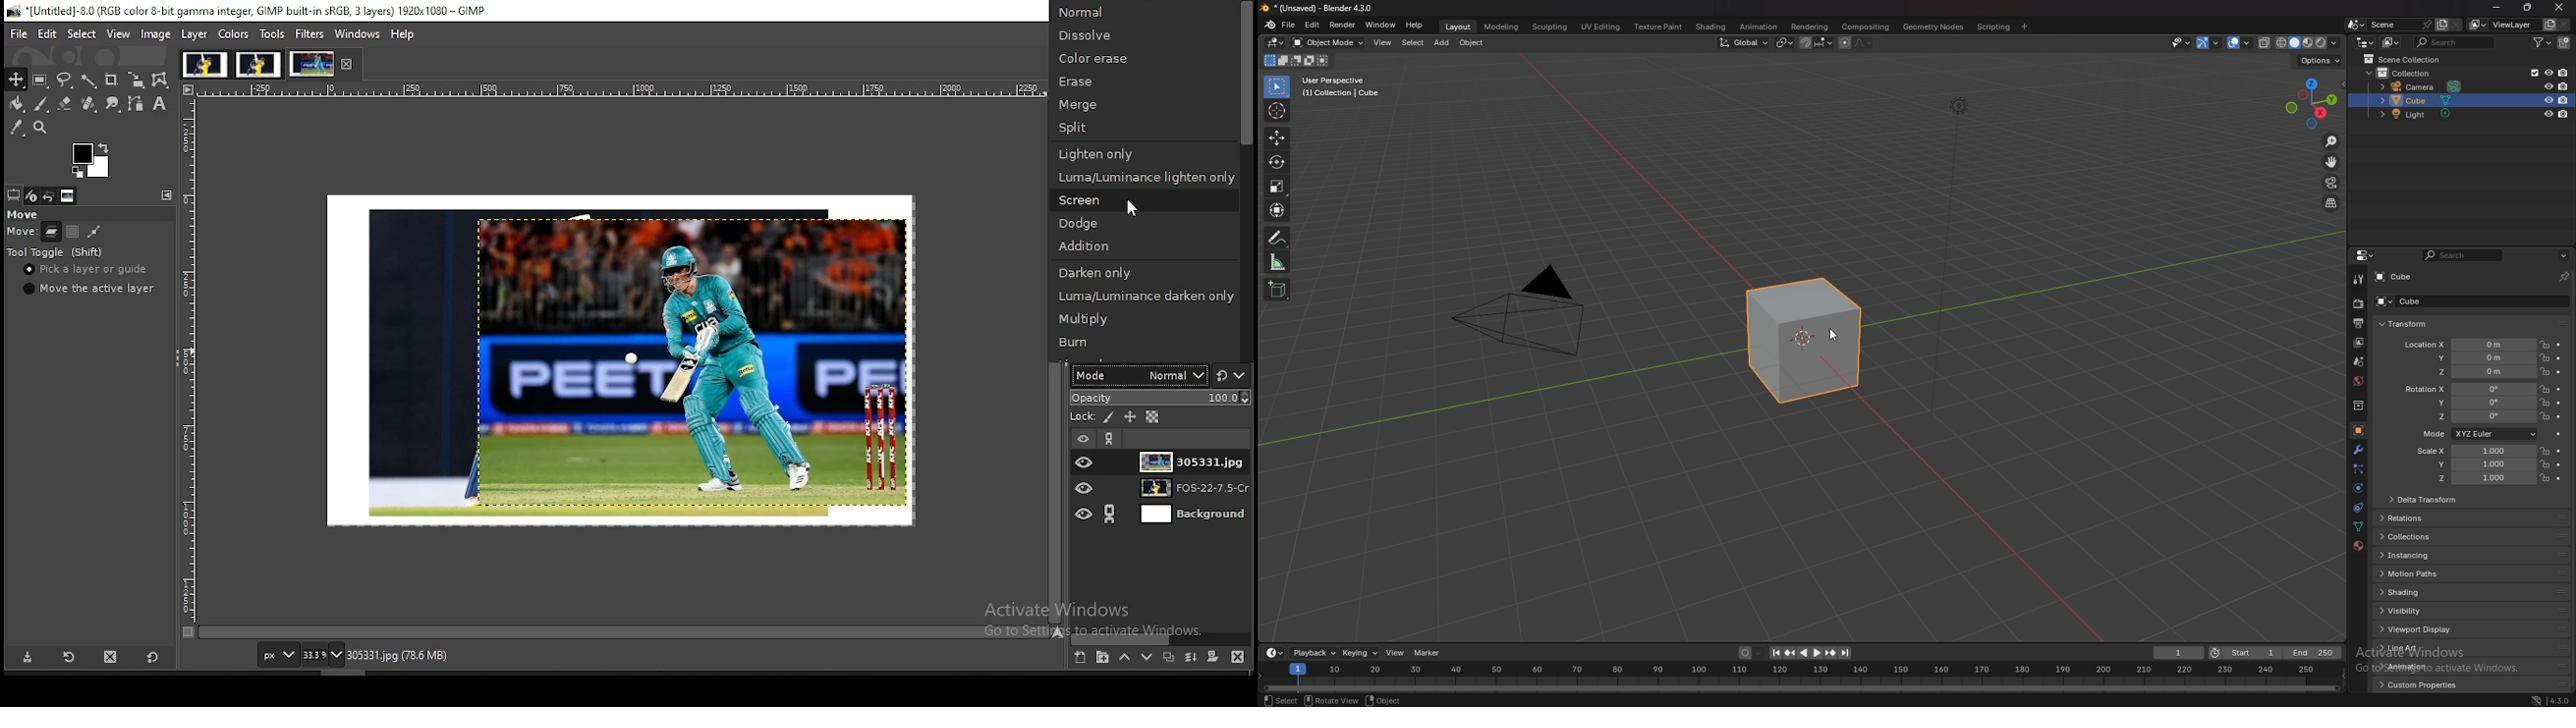  What do you see at coordinates (2317, 651) in the screenshot?
I see `end` at bounding box center [2317, 651].